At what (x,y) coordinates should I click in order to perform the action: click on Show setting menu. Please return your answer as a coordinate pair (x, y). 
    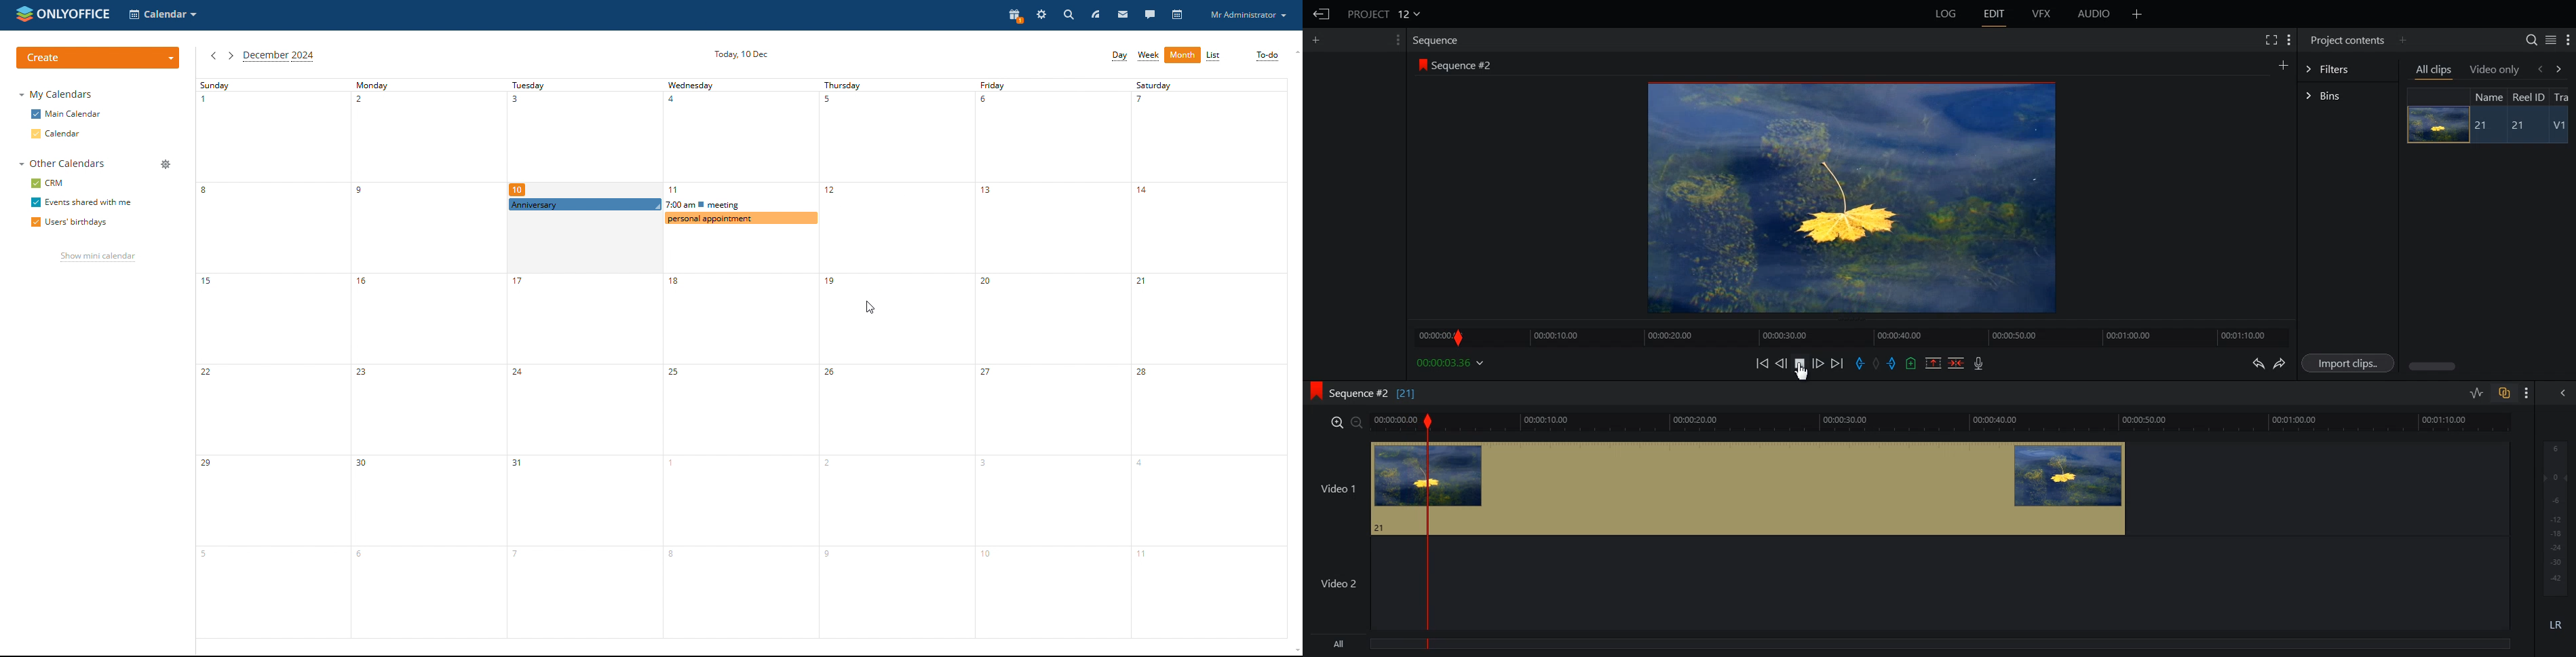
    Looking at the image, I should click on (1396, 40).